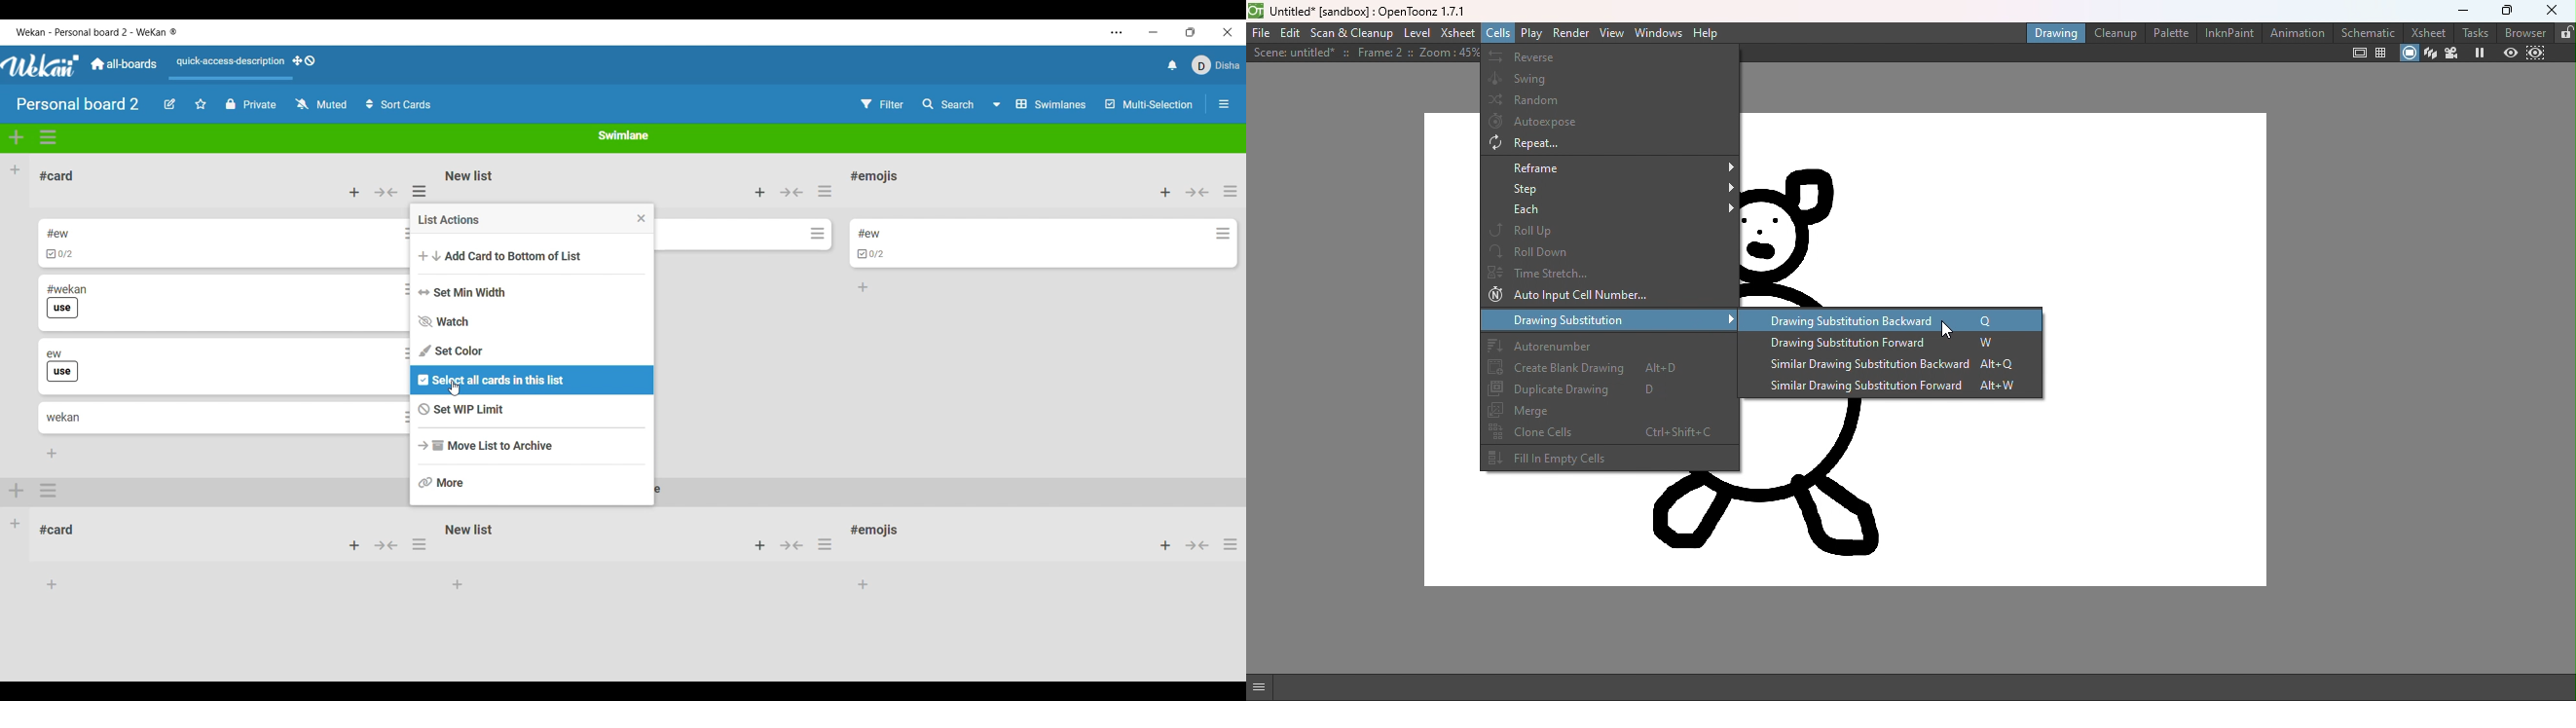 The image size is (2576, 728). Describe the element at coordinates (1166, 192) in the screenshot. I see `Add selected card to top of the list` at that location.